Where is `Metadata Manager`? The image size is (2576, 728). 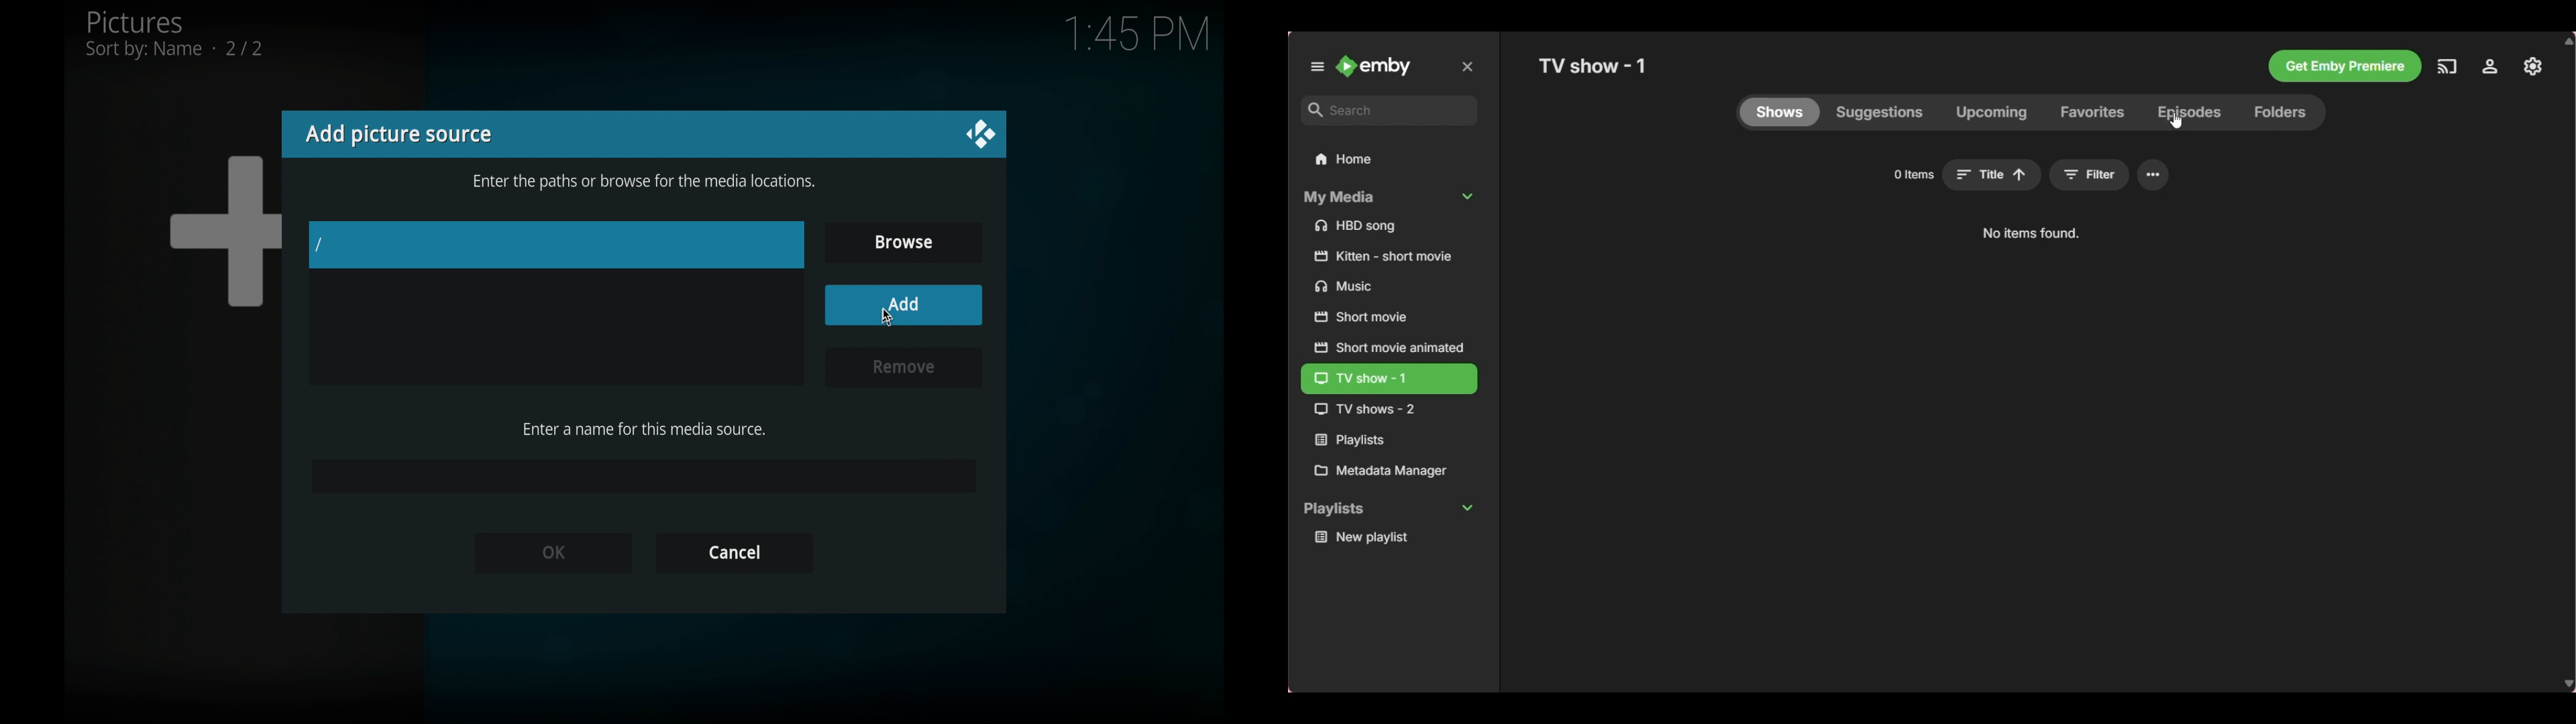 Metadata Manager is located at coordinates (1389, 471).